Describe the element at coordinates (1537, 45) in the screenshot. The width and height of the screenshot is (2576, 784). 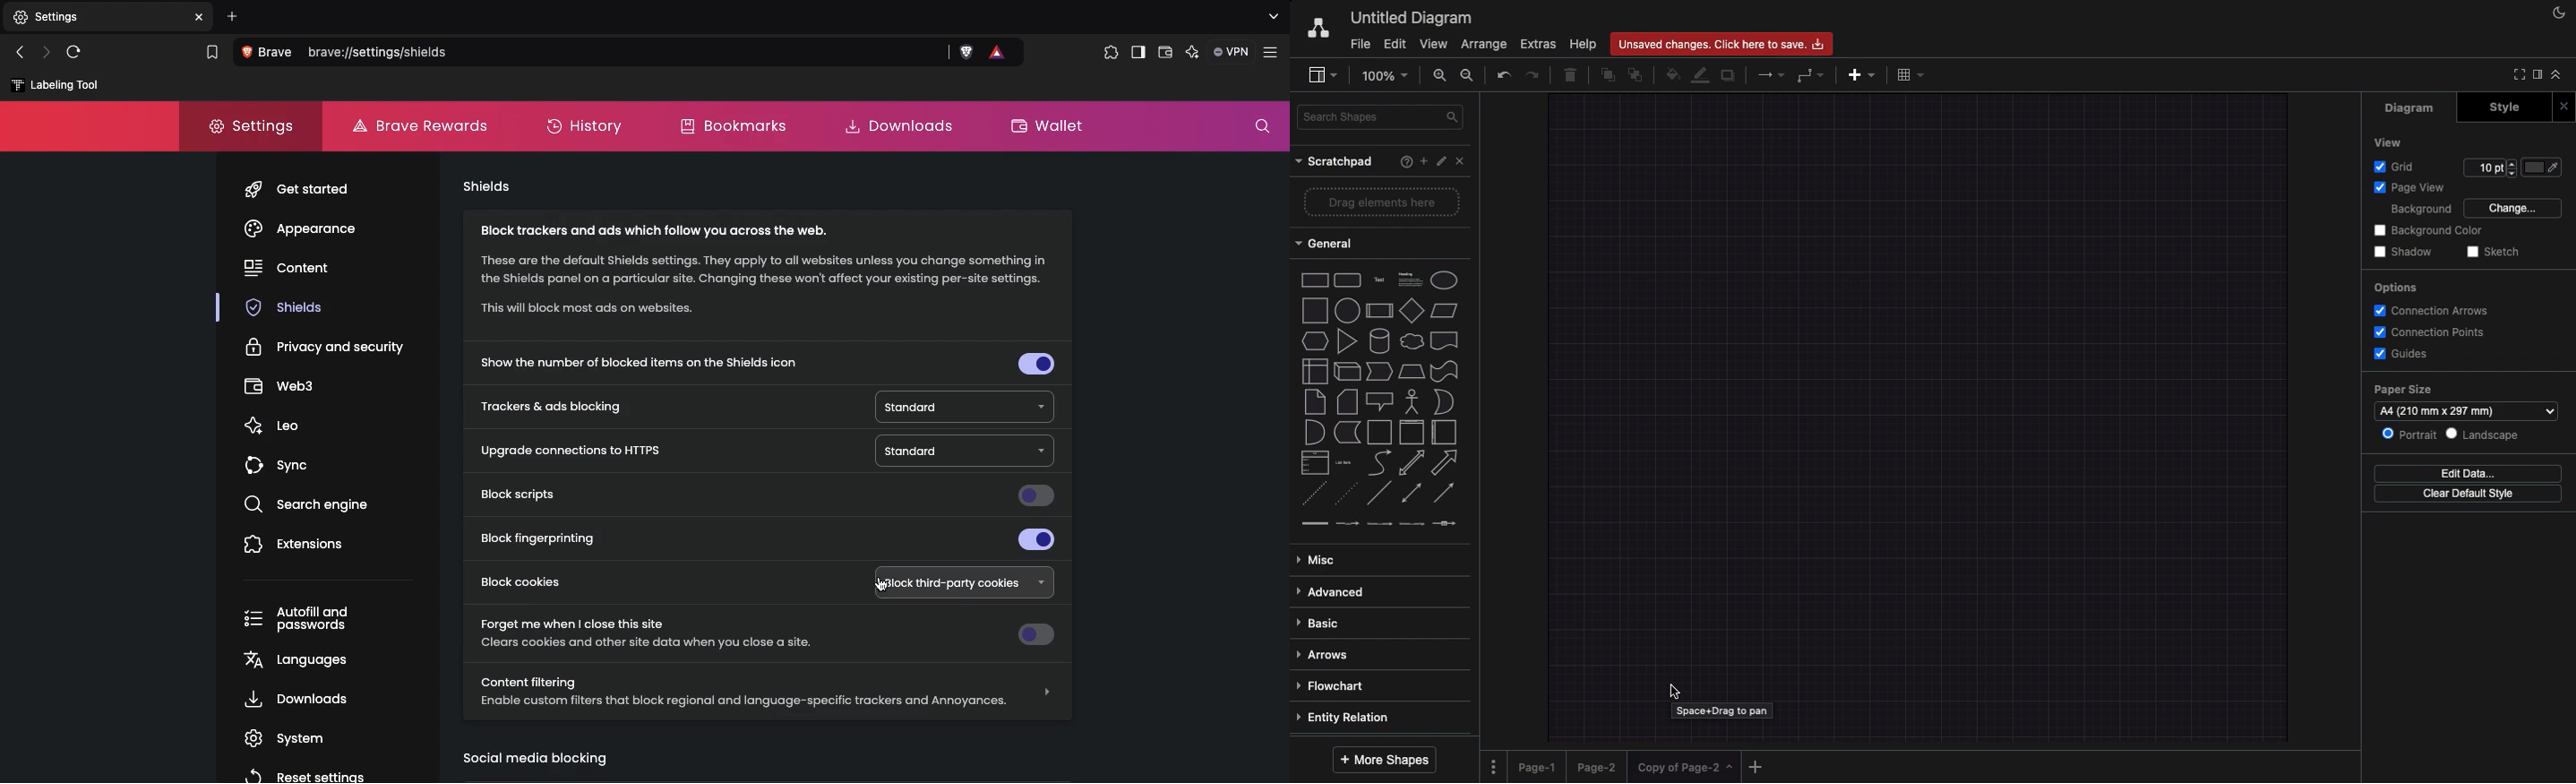
I see `Extras` at that location.